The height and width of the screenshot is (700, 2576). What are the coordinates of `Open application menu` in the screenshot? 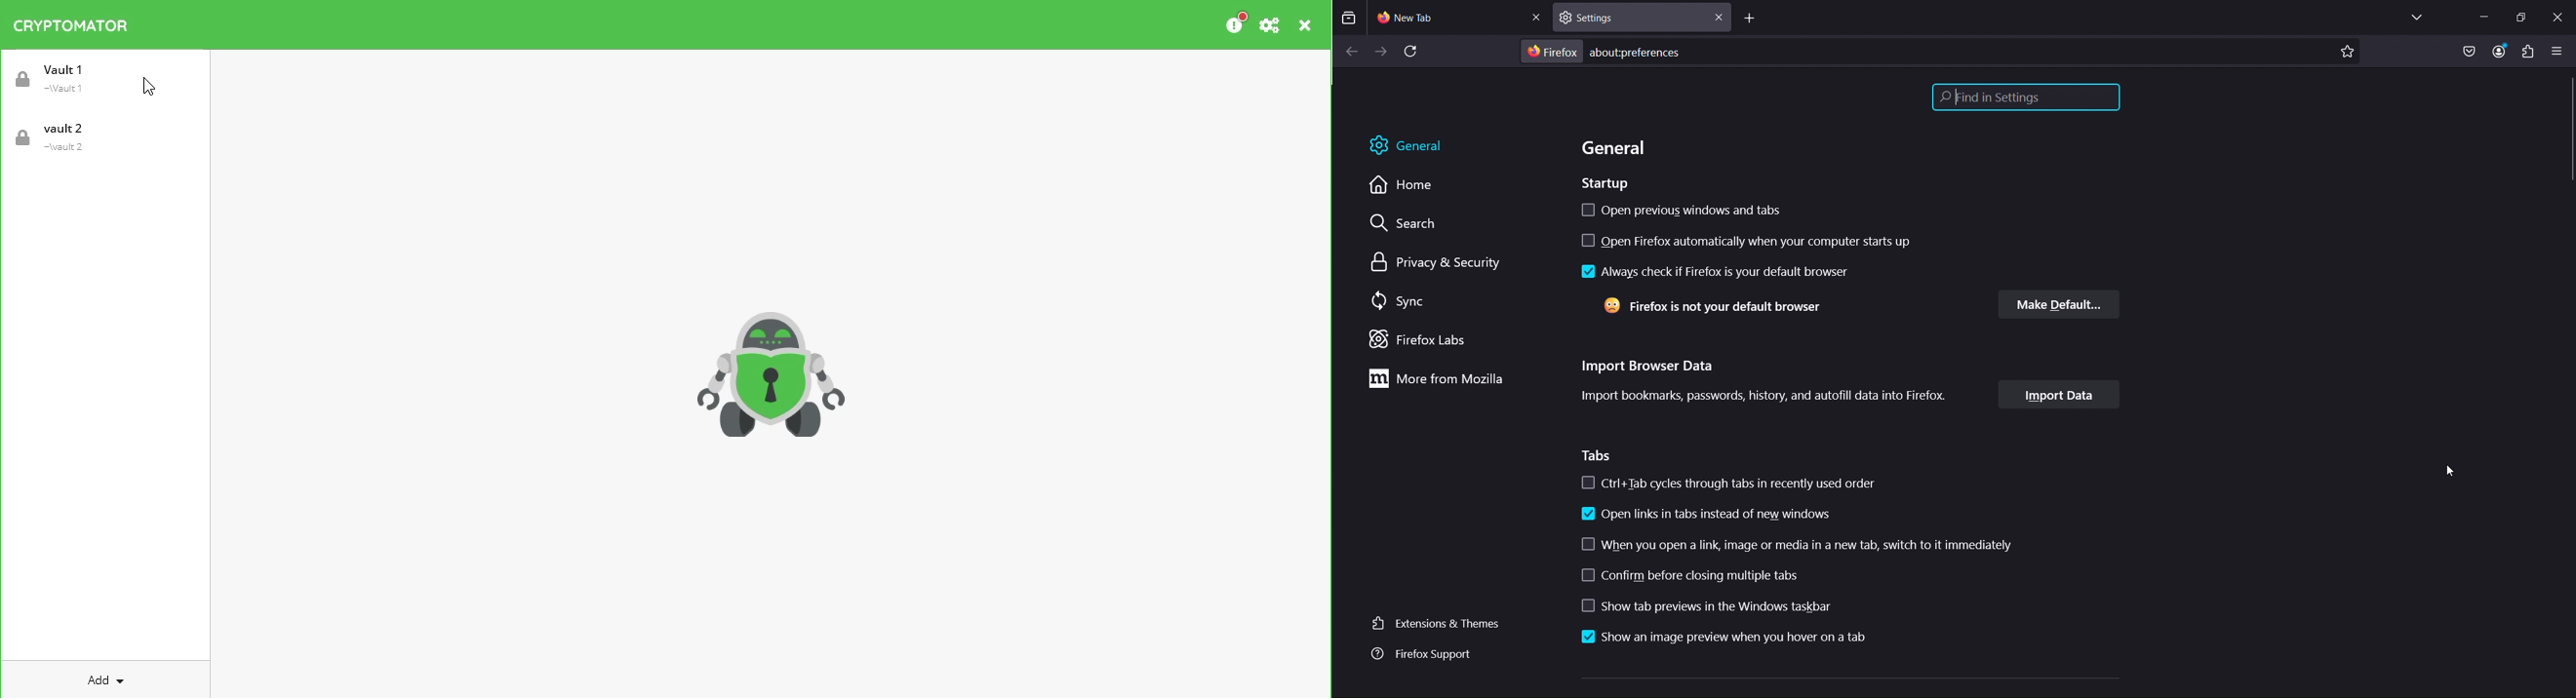 It's located at (2560, 51).